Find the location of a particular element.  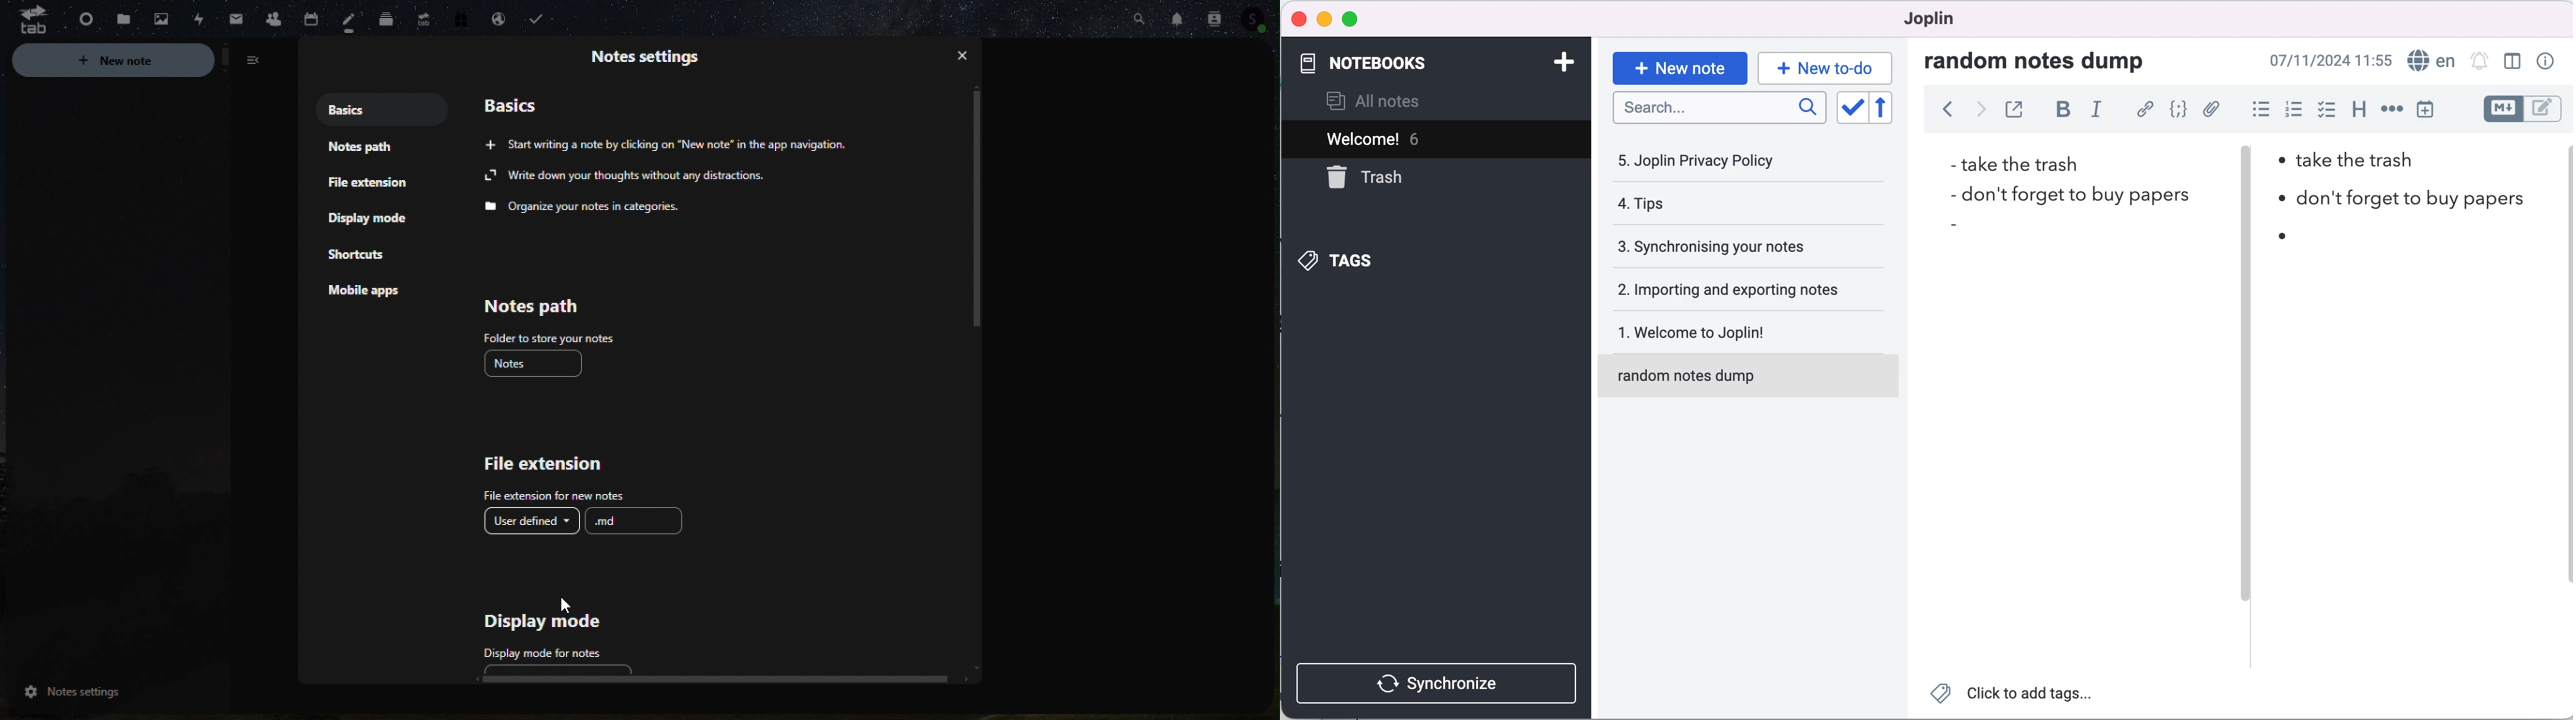

Activity is located at coordinates (199, 17).